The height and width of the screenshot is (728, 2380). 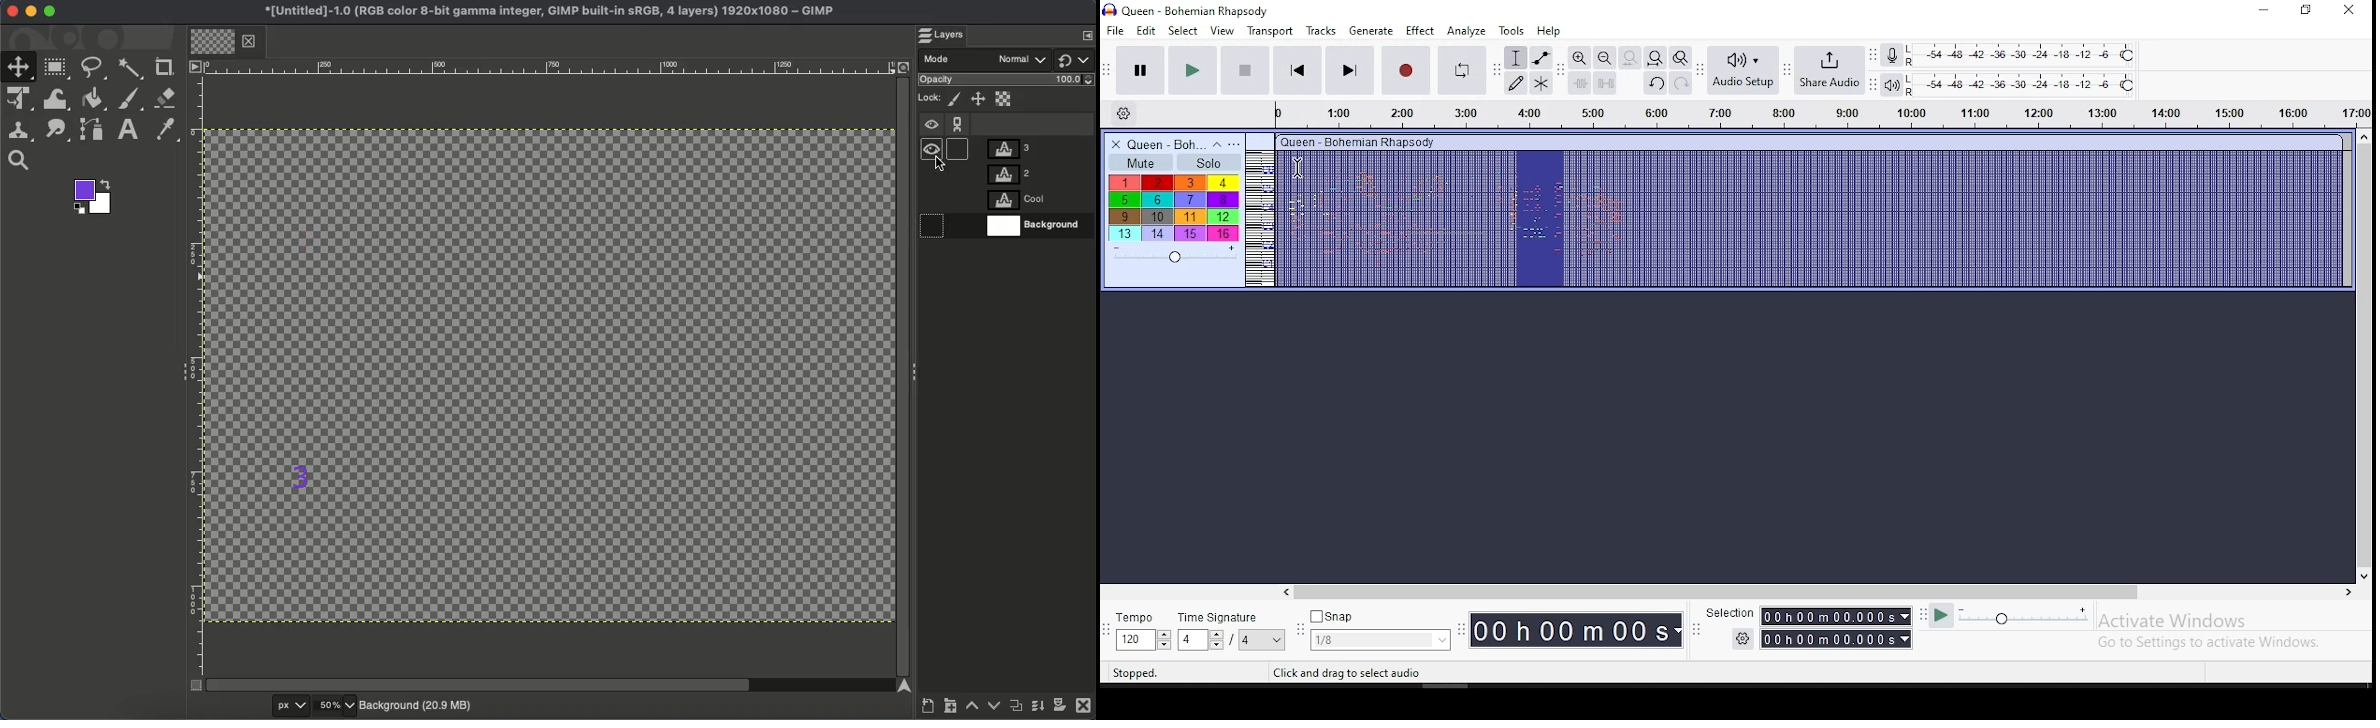 What do you see at coordinates (1542, 84) in the screenshot?
I see `multi tool` at bounding box center [1542, 84].